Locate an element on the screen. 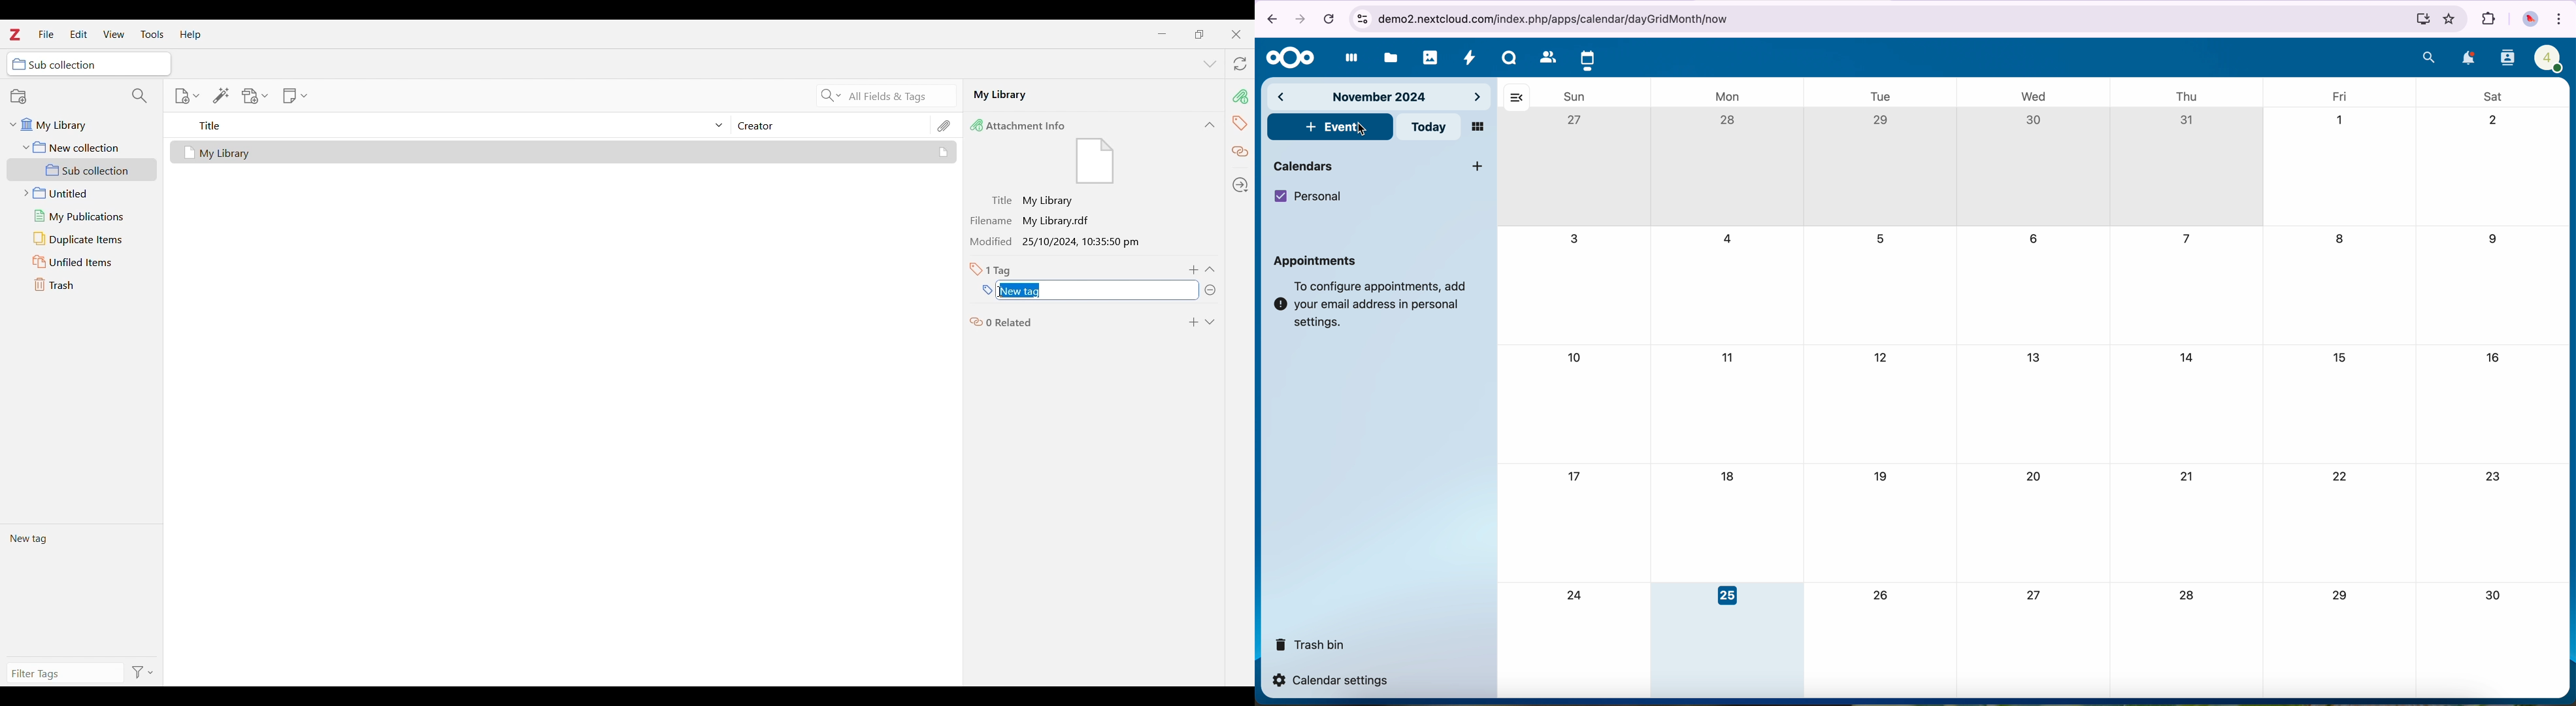 This screenshot has width=2576, height=728. calendars is located at coordinates (1380, 165).